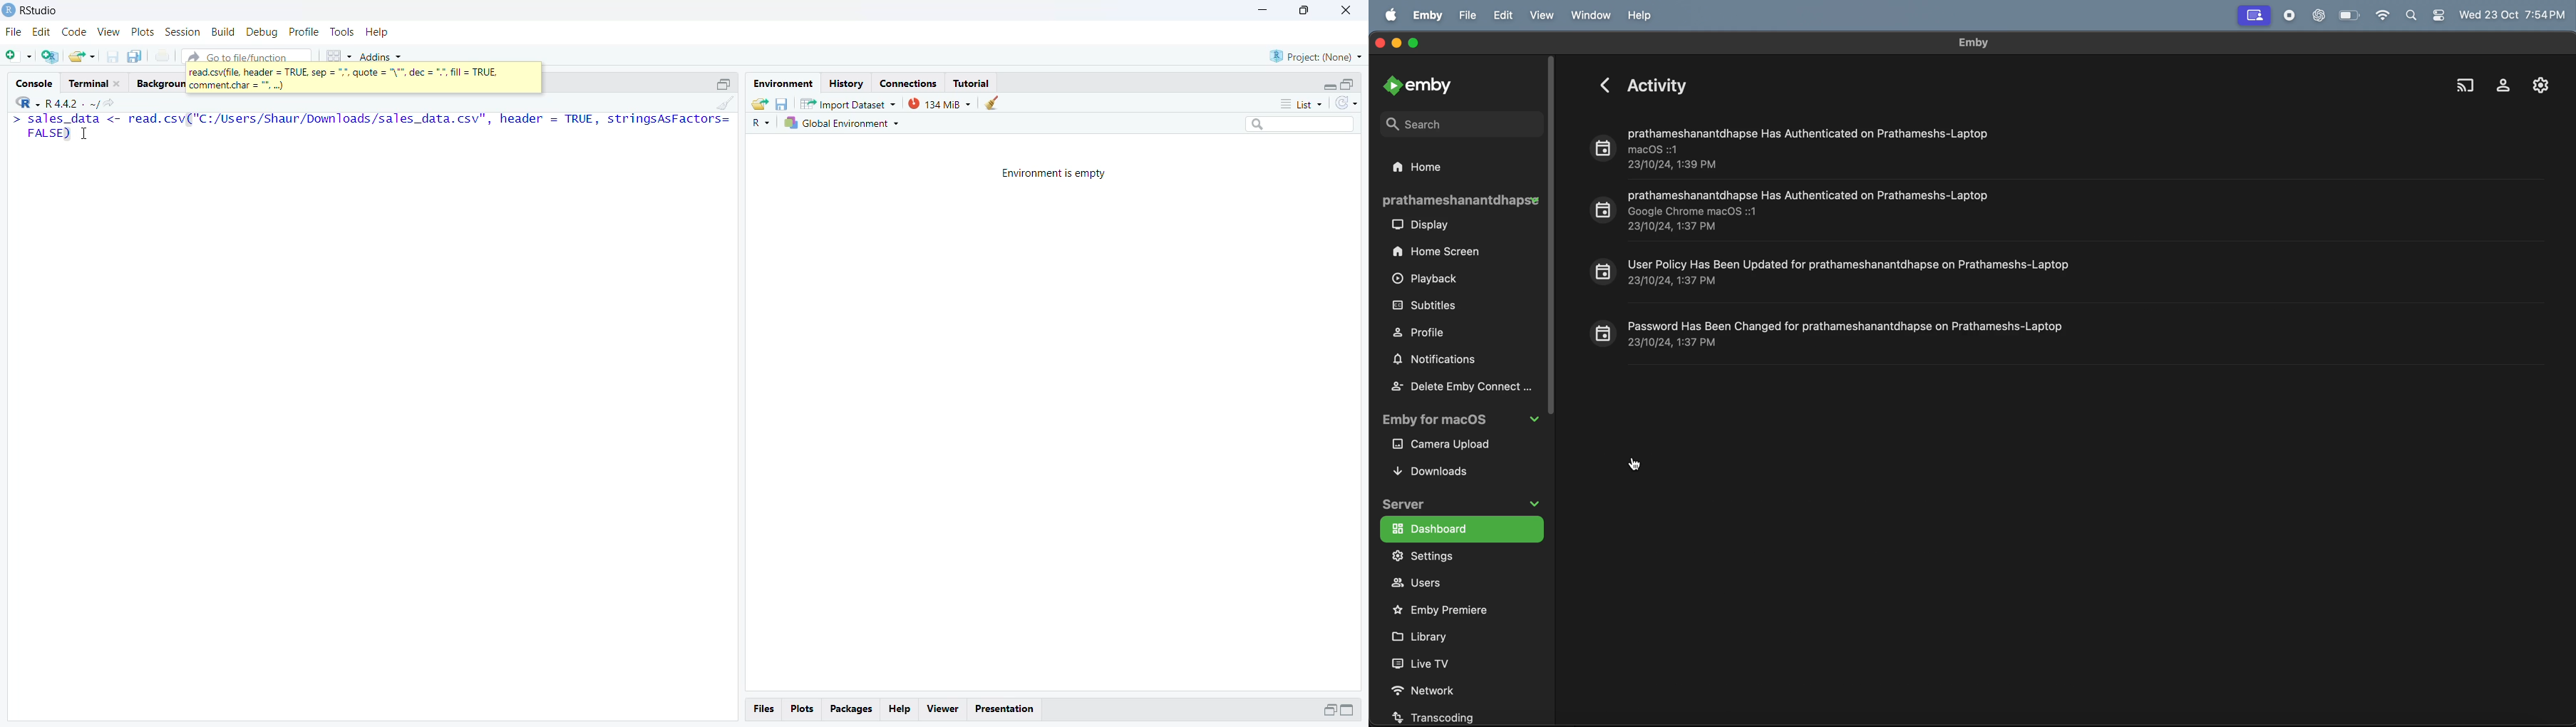 This screenshot has height=728, width=2576. Describe the element at coordinates (339, 56) in the screenshot. I see `Workspaces pane` at that location.